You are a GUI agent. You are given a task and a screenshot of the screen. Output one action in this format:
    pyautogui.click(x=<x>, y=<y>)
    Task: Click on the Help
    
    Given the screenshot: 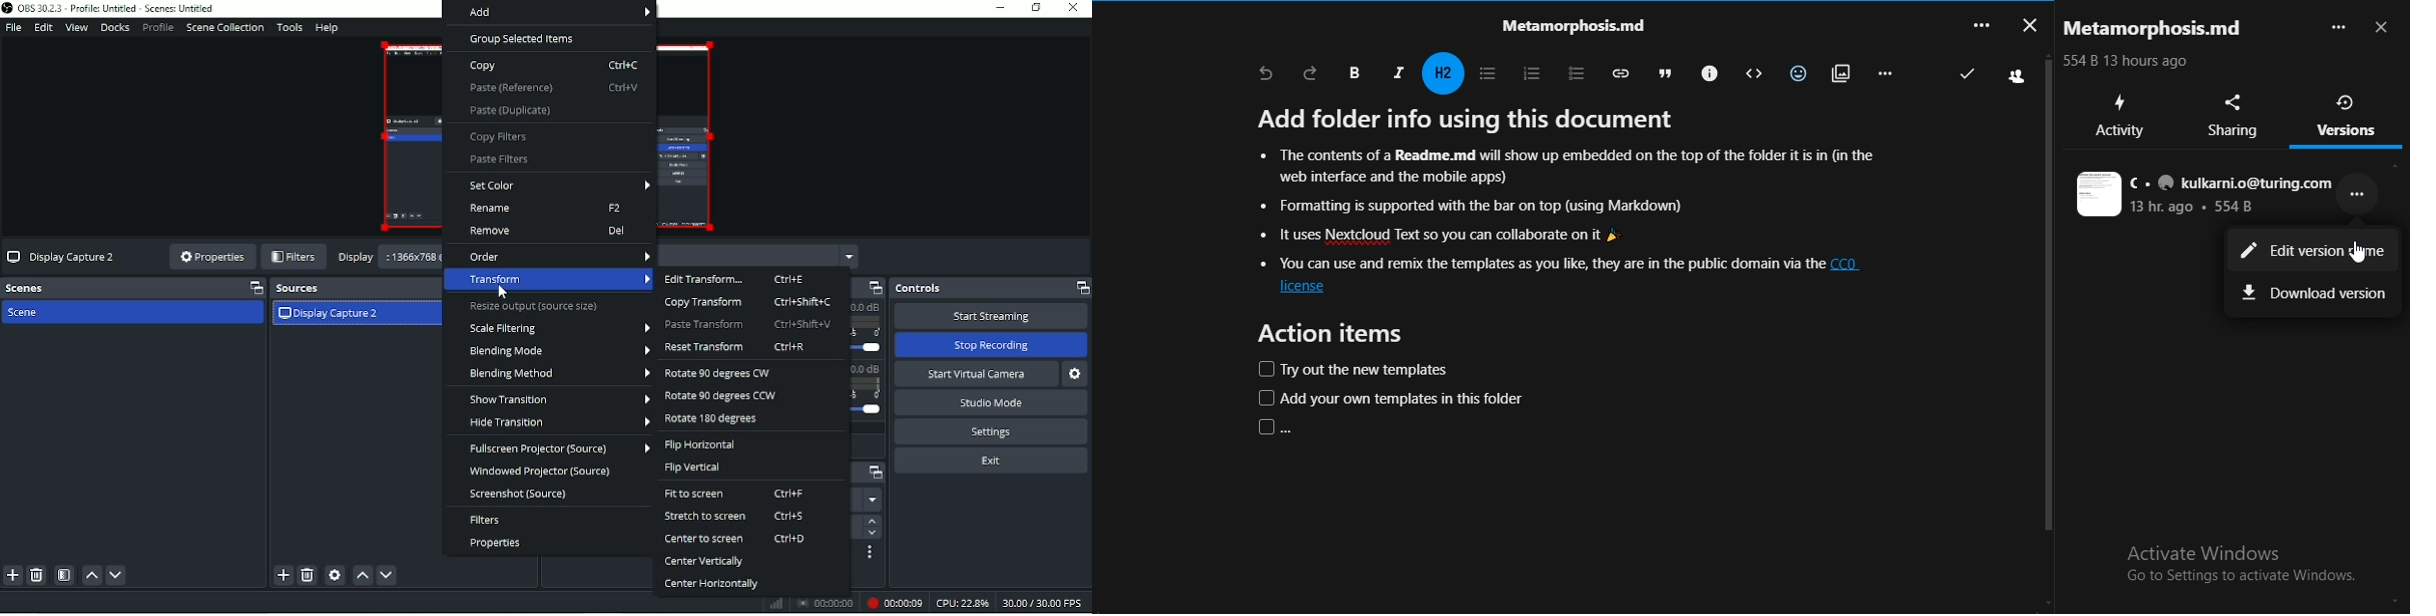 What is the action you would take?
    pyautogui.click(x=327, y=29)
    